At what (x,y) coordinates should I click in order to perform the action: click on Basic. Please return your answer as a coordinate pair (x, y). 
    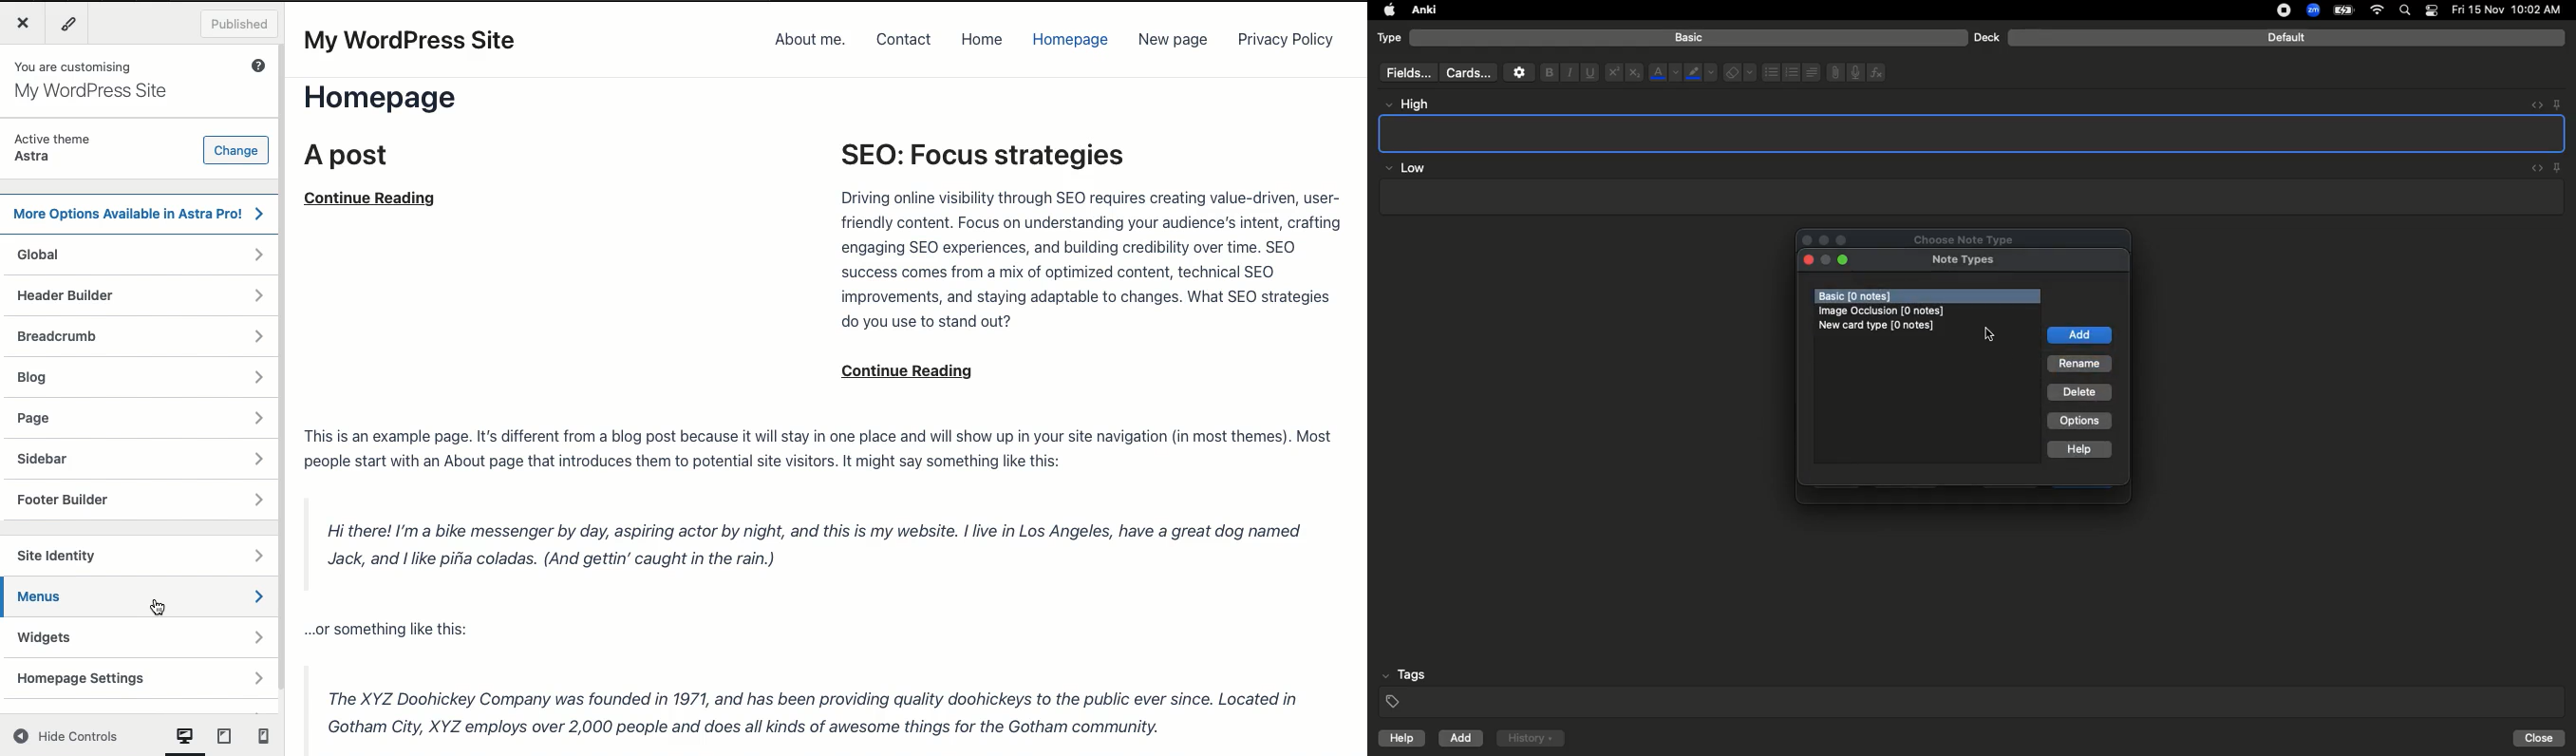
    Looking at the image, I should click on (1690, 38).